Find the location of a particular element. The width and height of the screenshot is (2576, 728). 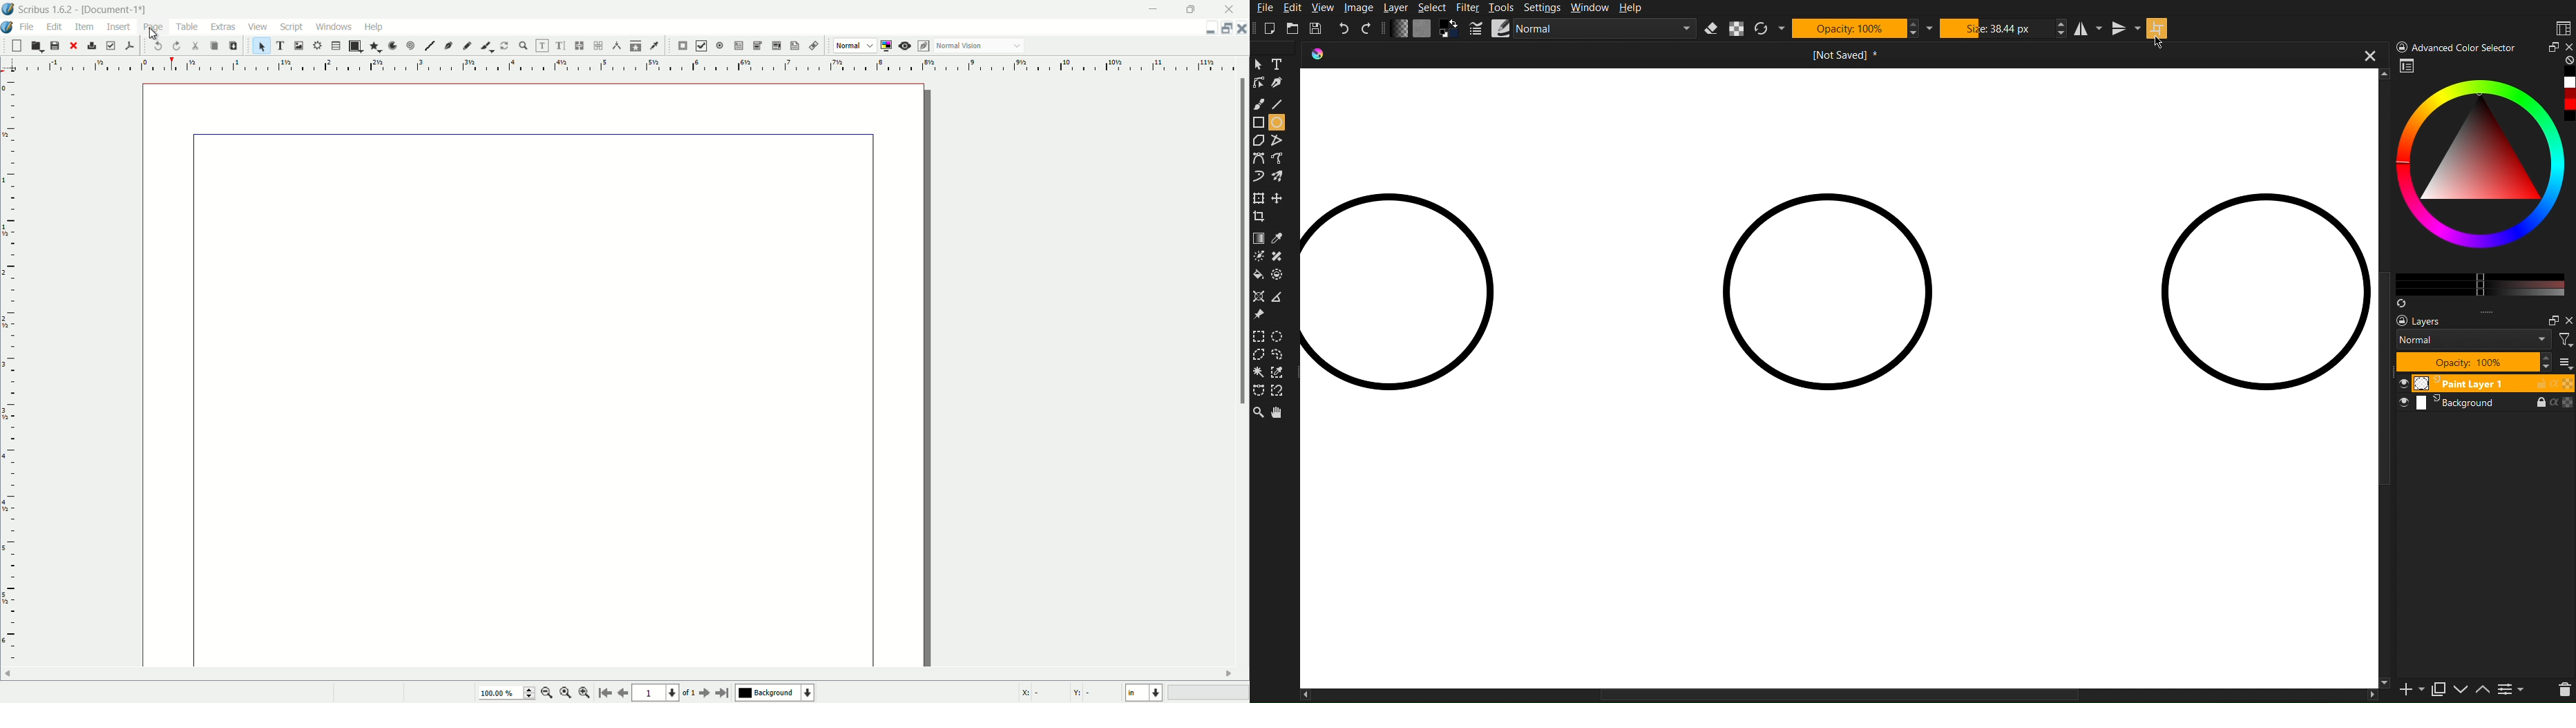

paste is located at coordinates (232, 46).